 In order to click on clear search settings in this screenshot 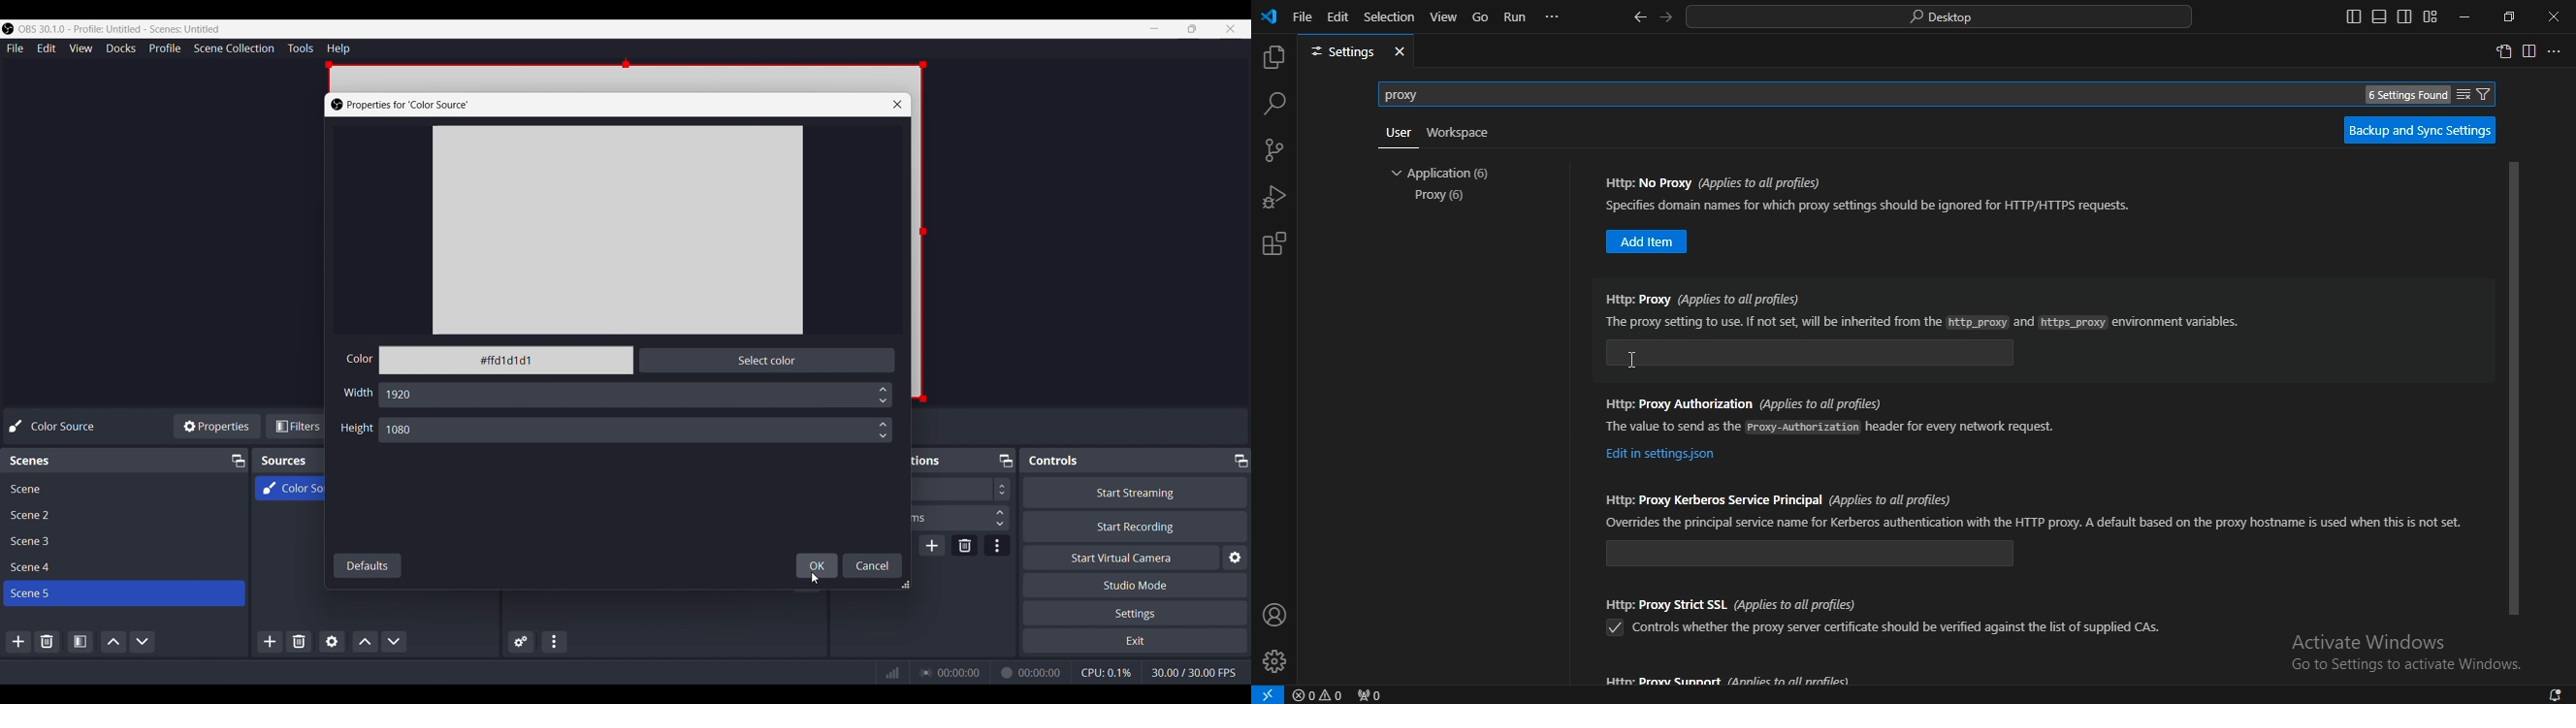, I will do `click(2462, 92)`.